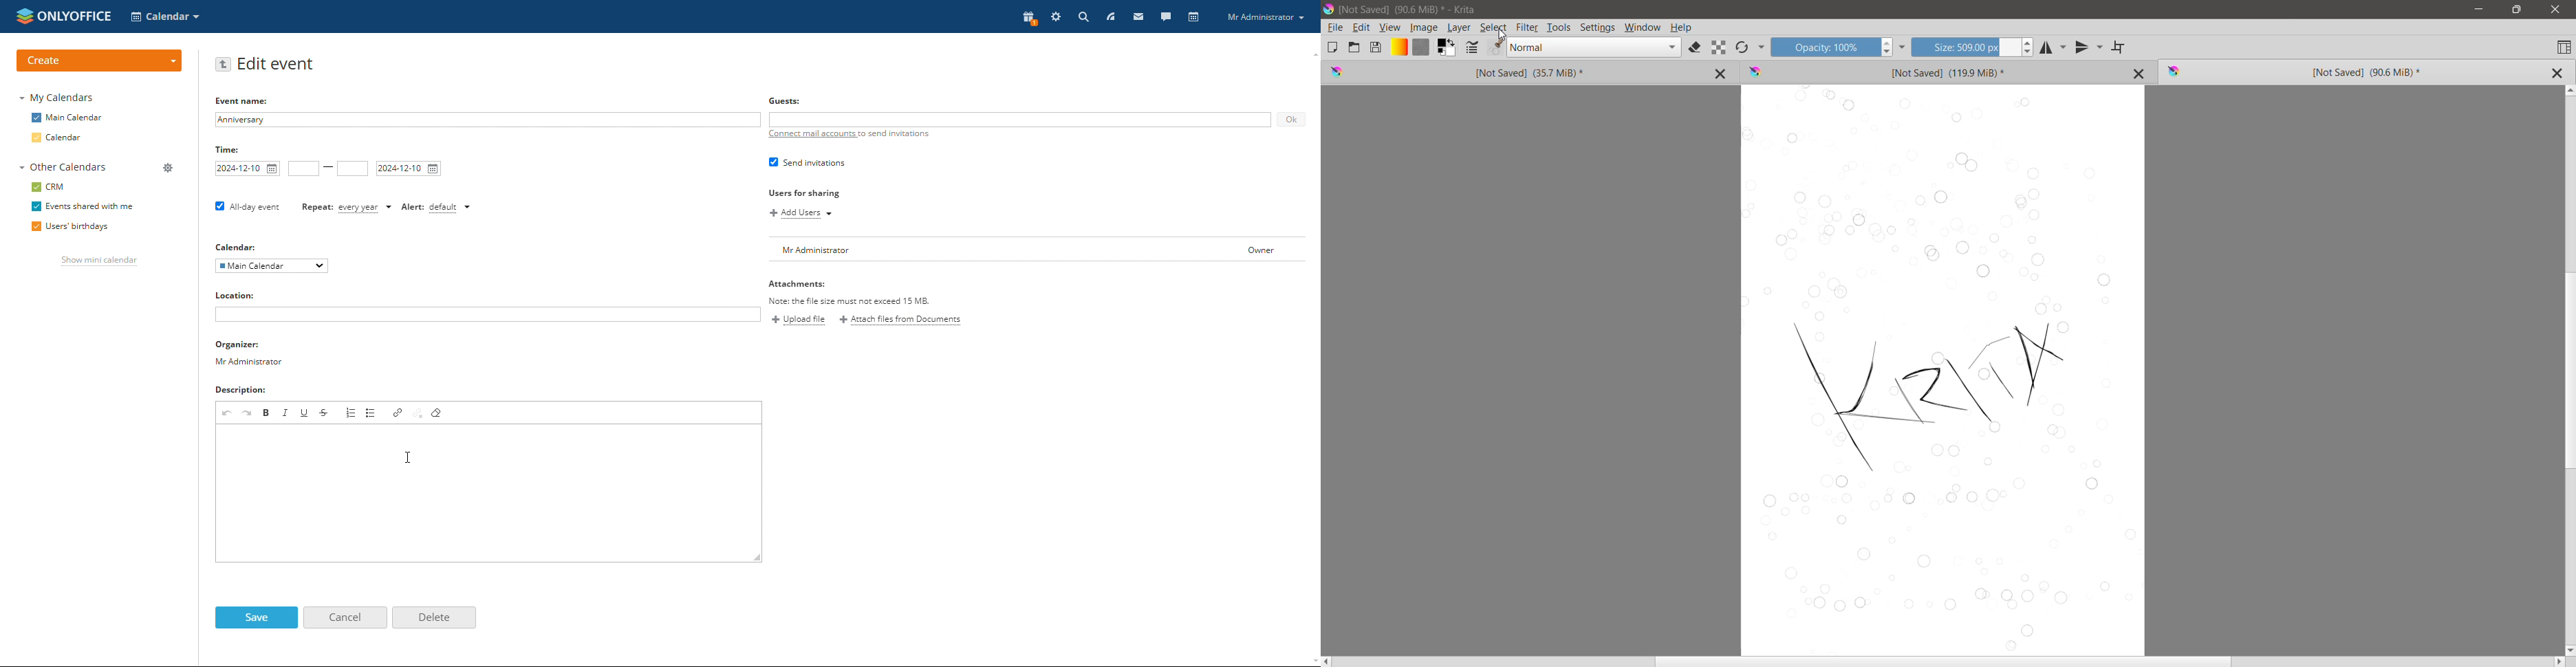 The width and height of the screenshot is (2576, 672). What do you see at coordinates (1643, 28) in the screenshot?
I see `Window` at bounding box center [1643, 28].